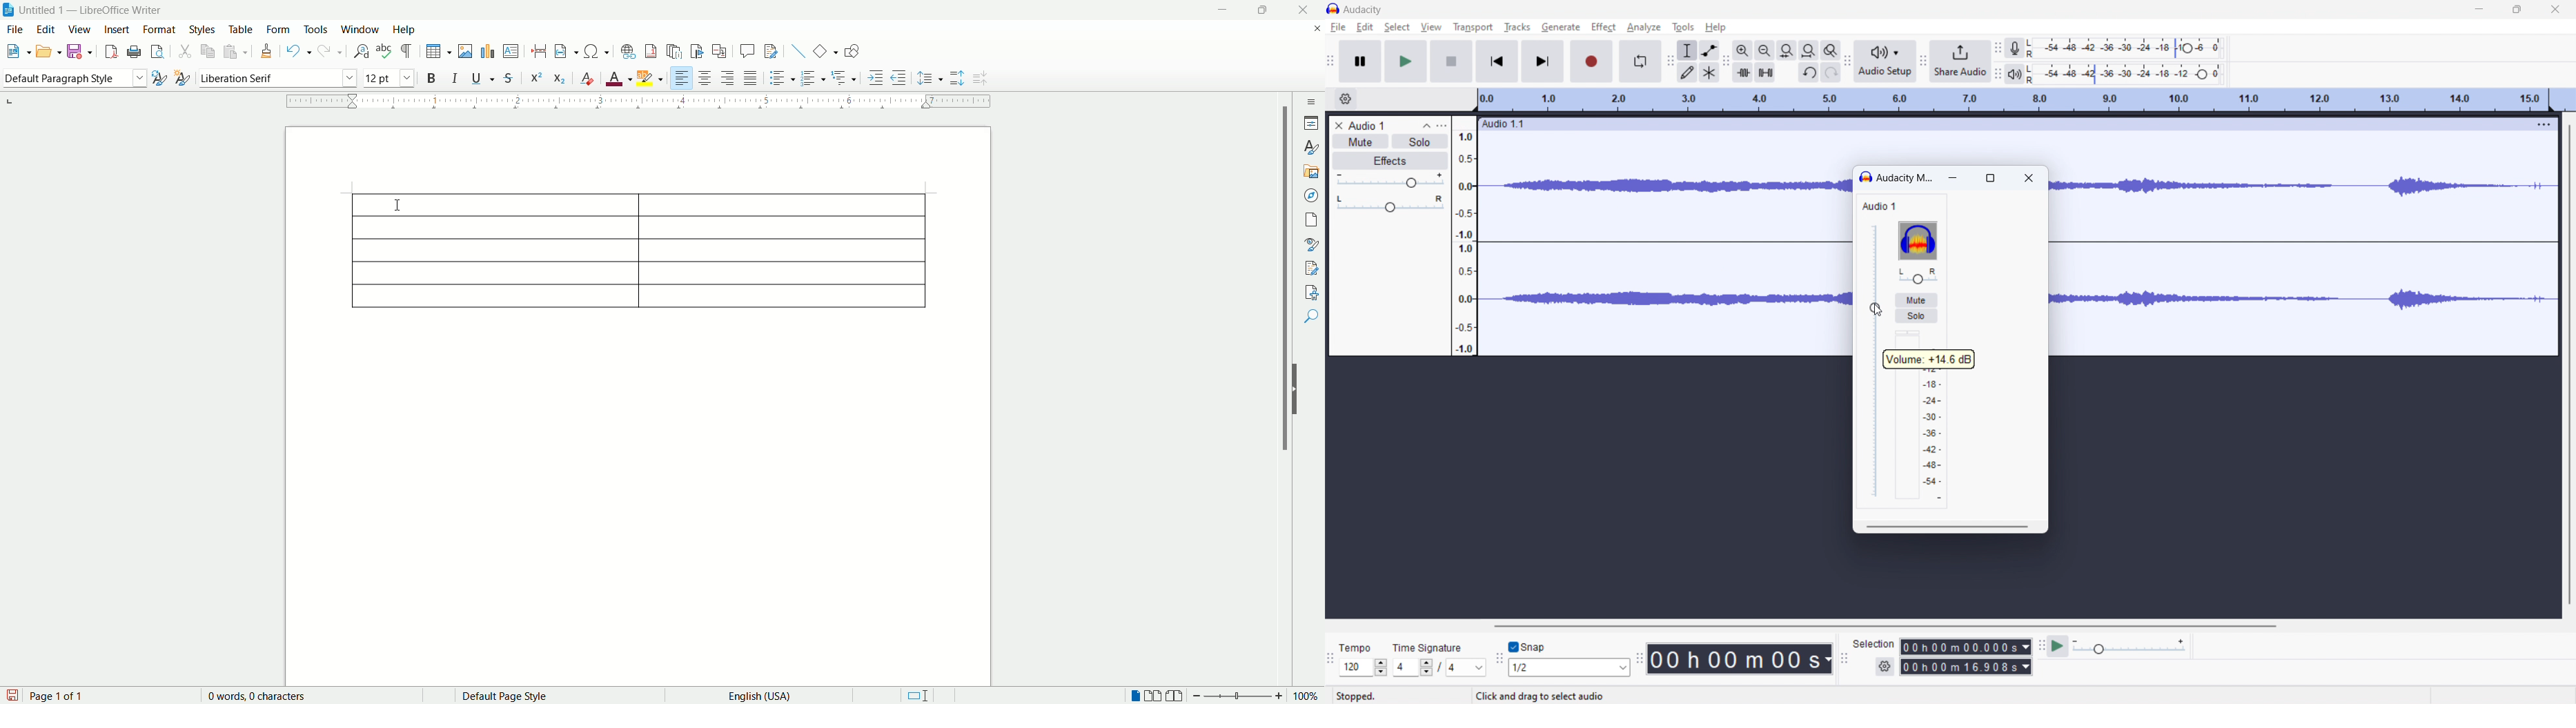  What do you see at coordinates (750, 50) in the screenshot?
I see `insert comment` at bounding box center [750, 50].